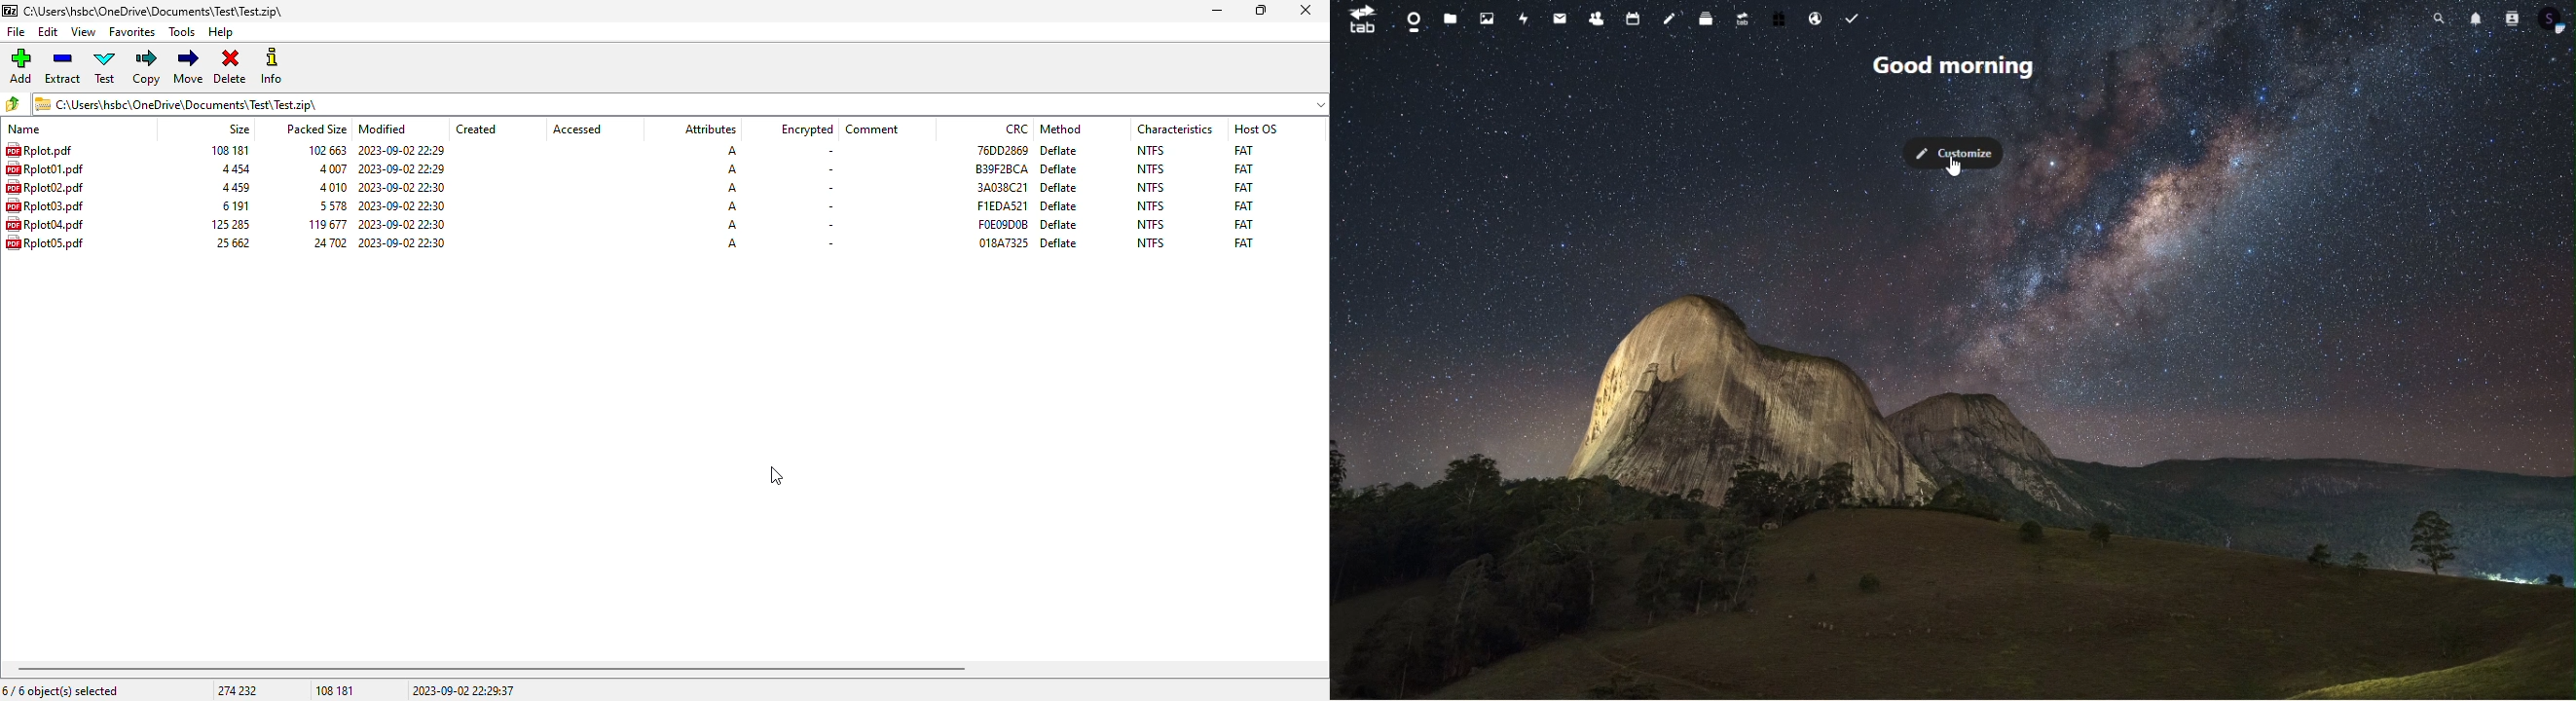 Image resolution: width=2576 pixels, height=728 pixels. I want to click on browse folders, so click(14, 104).